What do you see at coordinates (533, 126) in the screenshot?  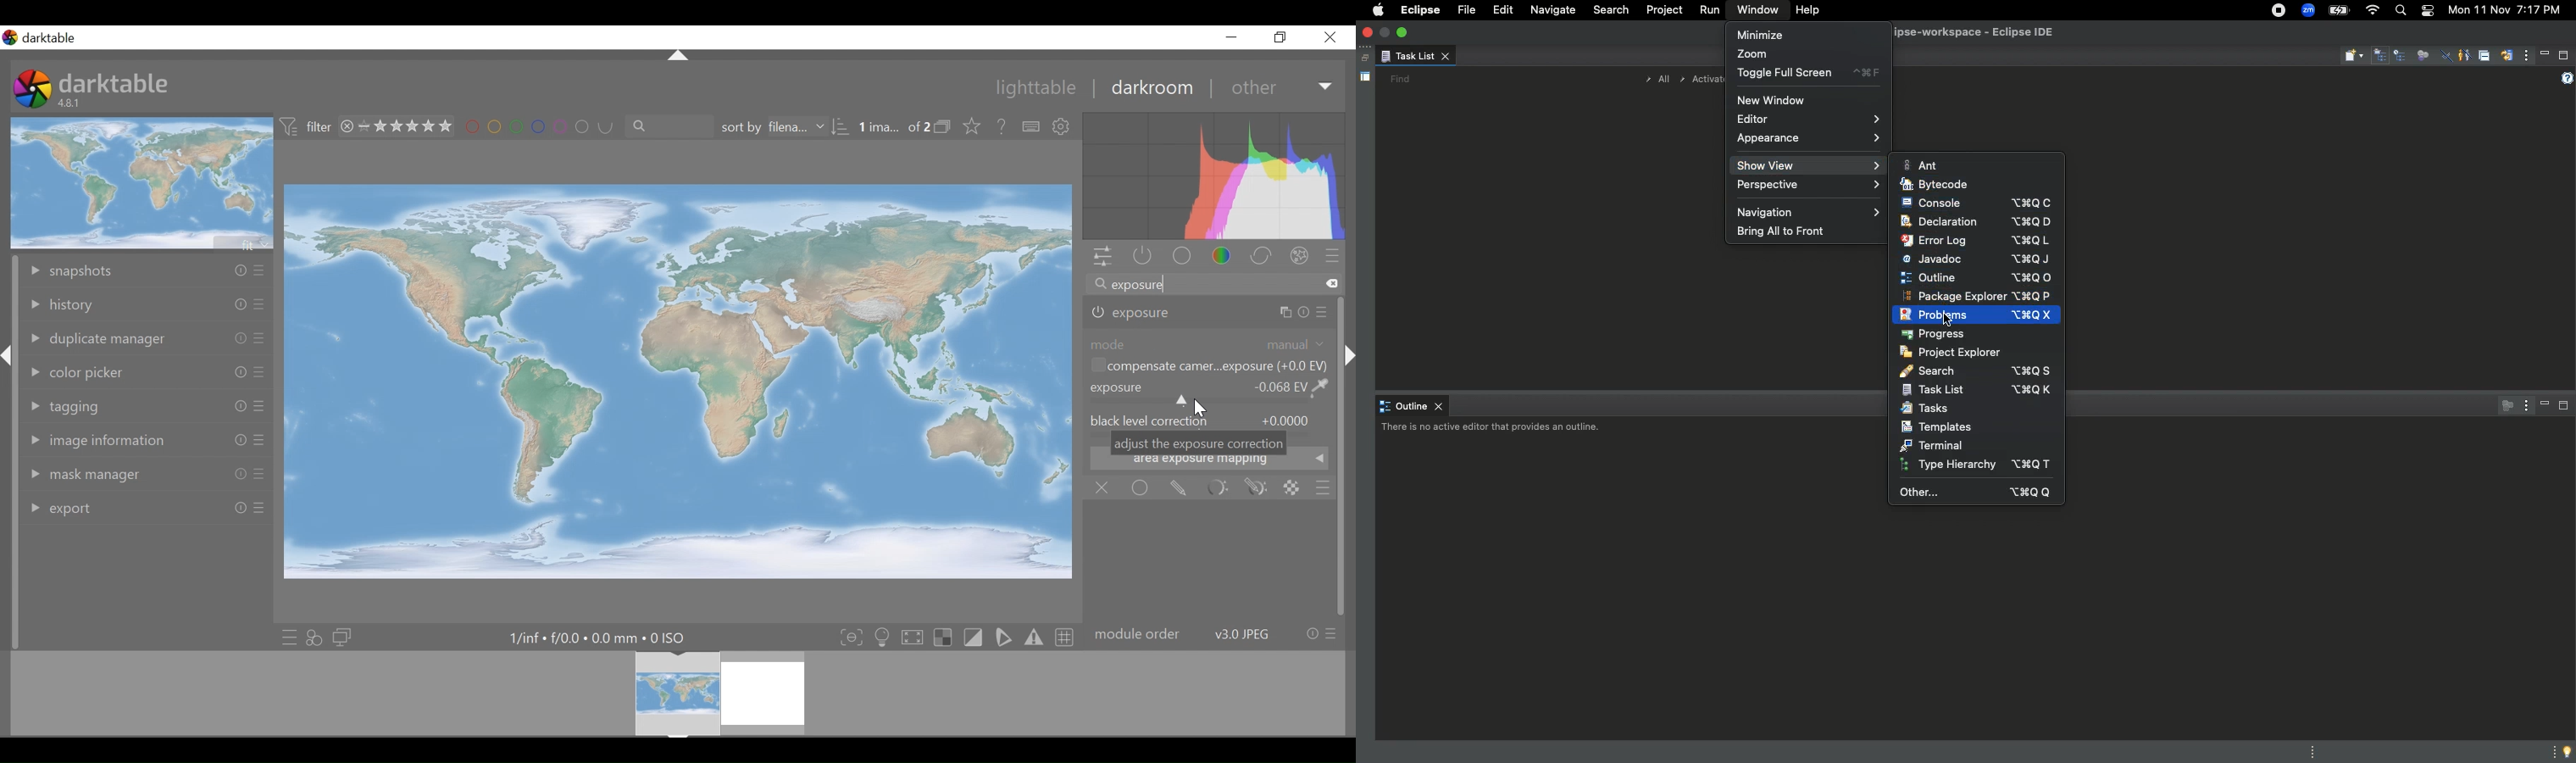 I see `Filter by image color label` at bounding box center [533, 126].